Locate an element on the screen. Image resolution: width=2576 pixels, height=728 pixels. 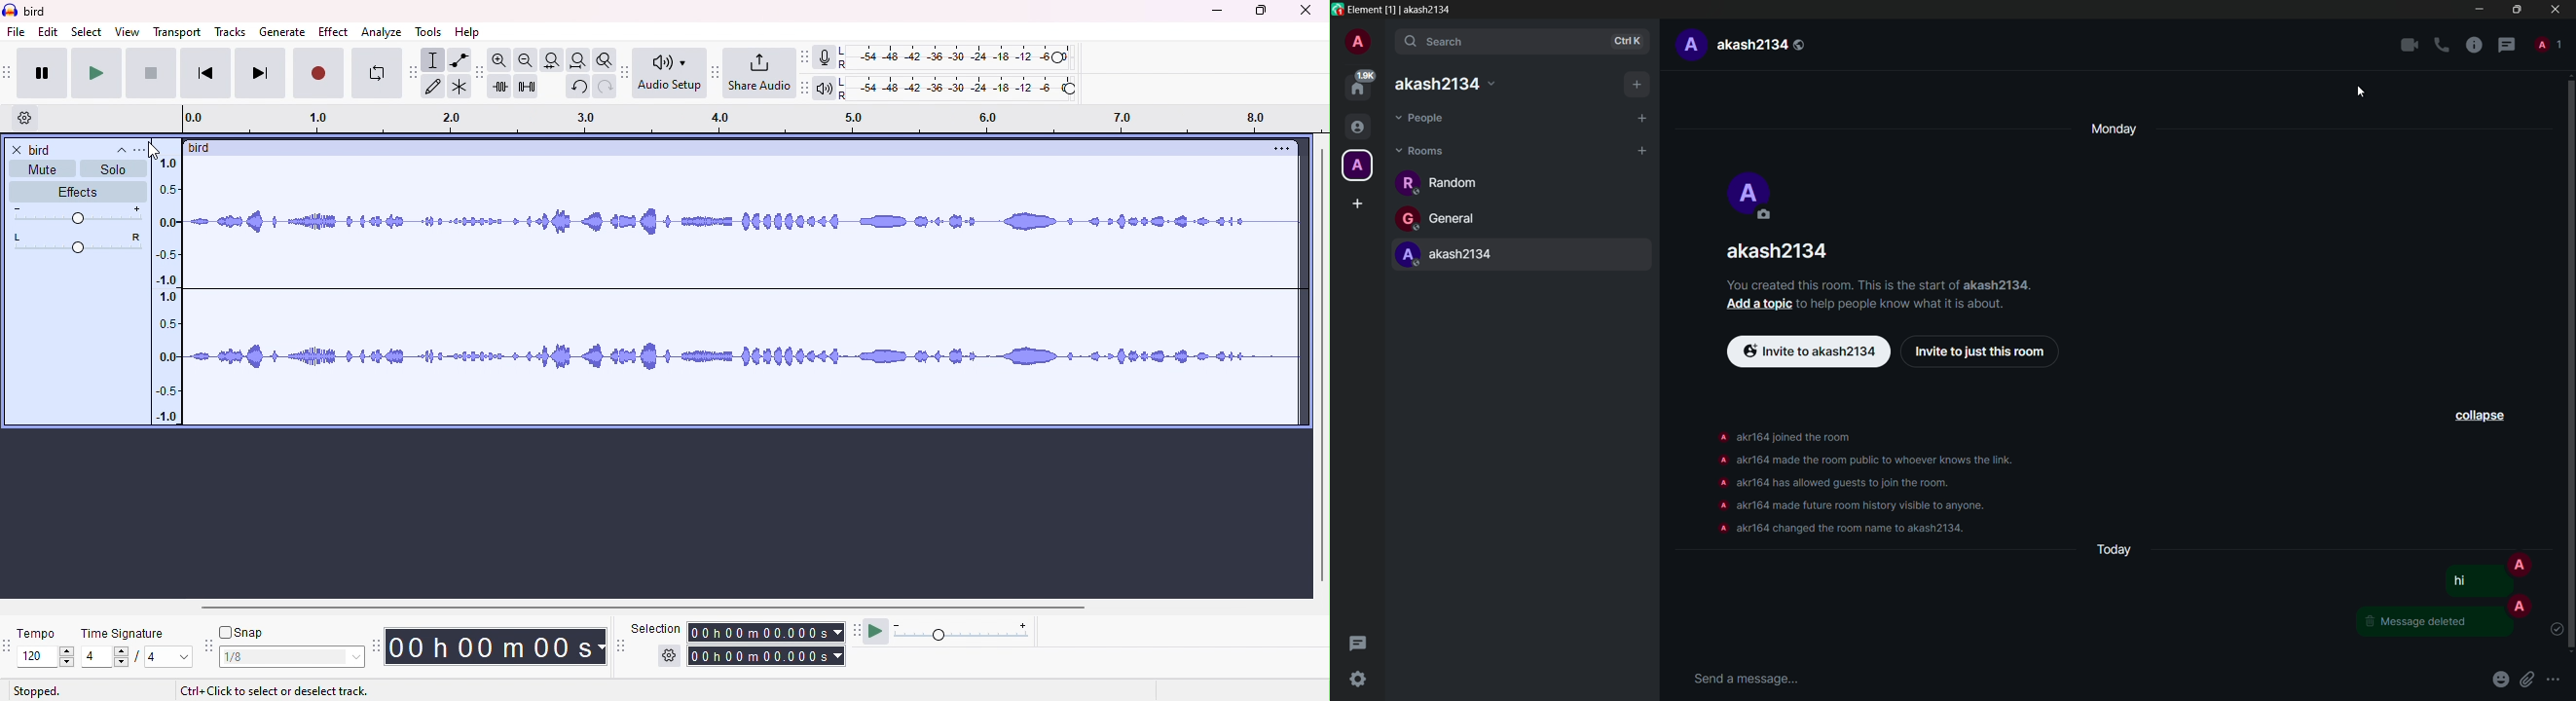
zoom in is located at coordinates (502, 59).